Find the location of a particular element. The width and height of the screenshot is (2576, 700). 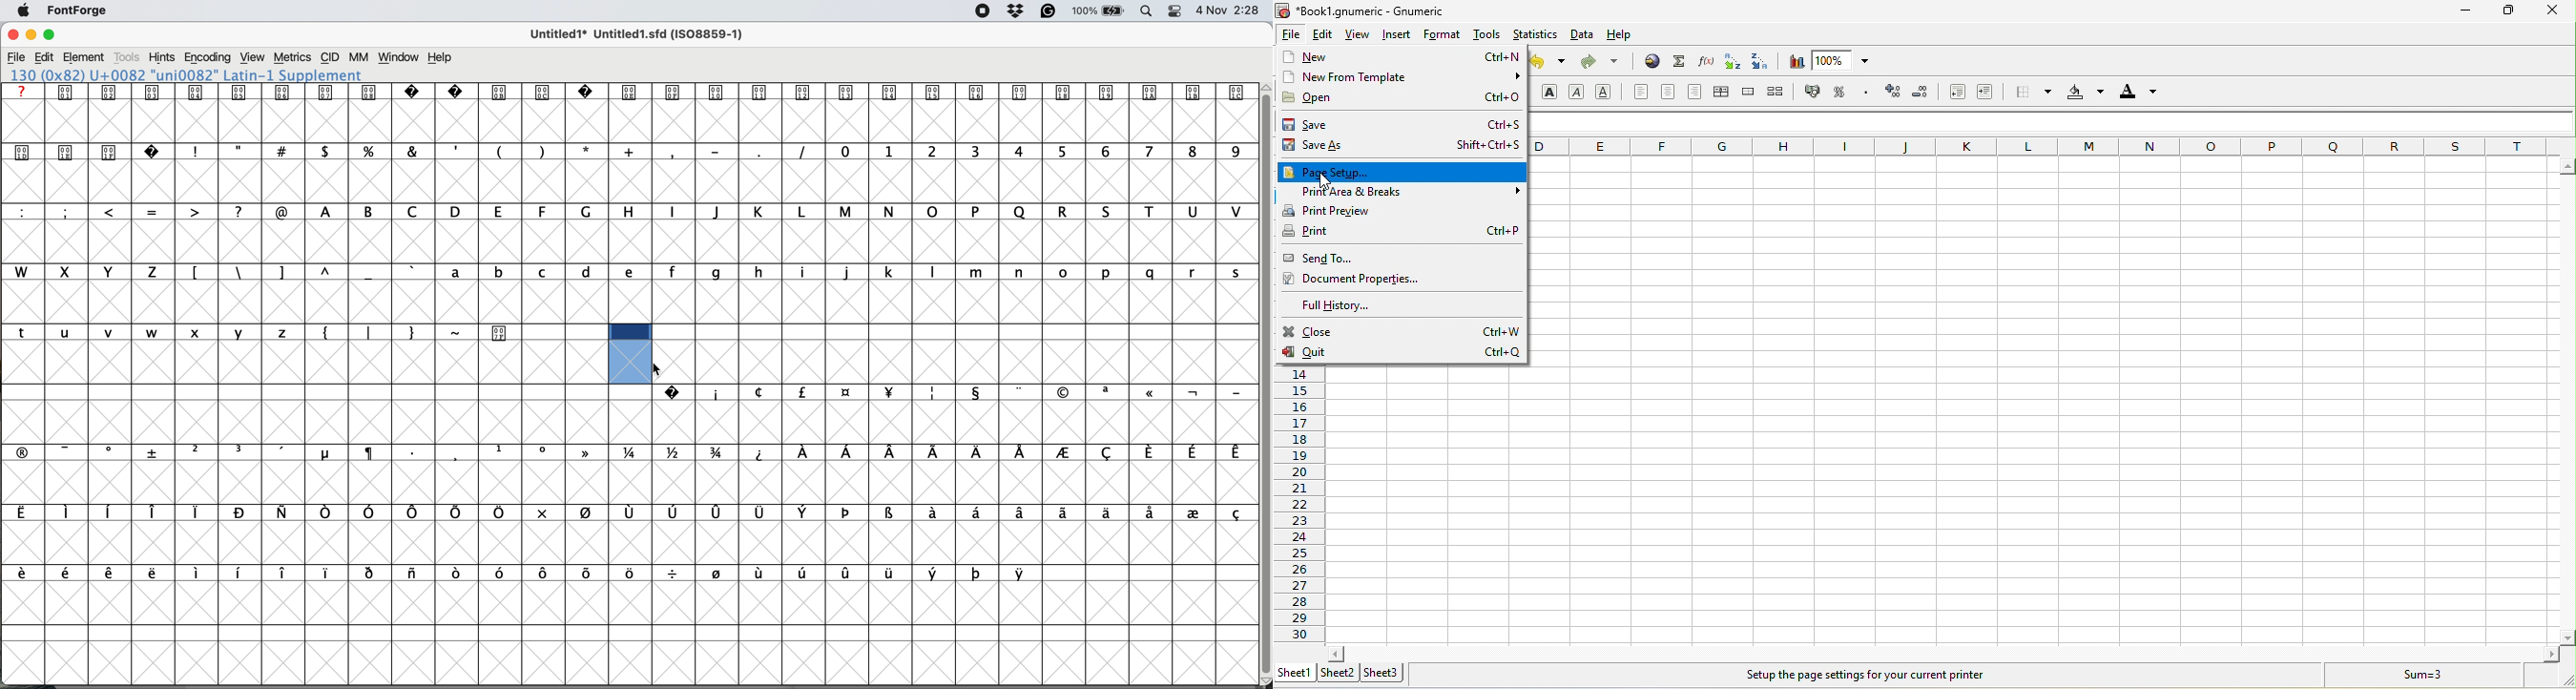

special characters is located at coordinates (391, 332).